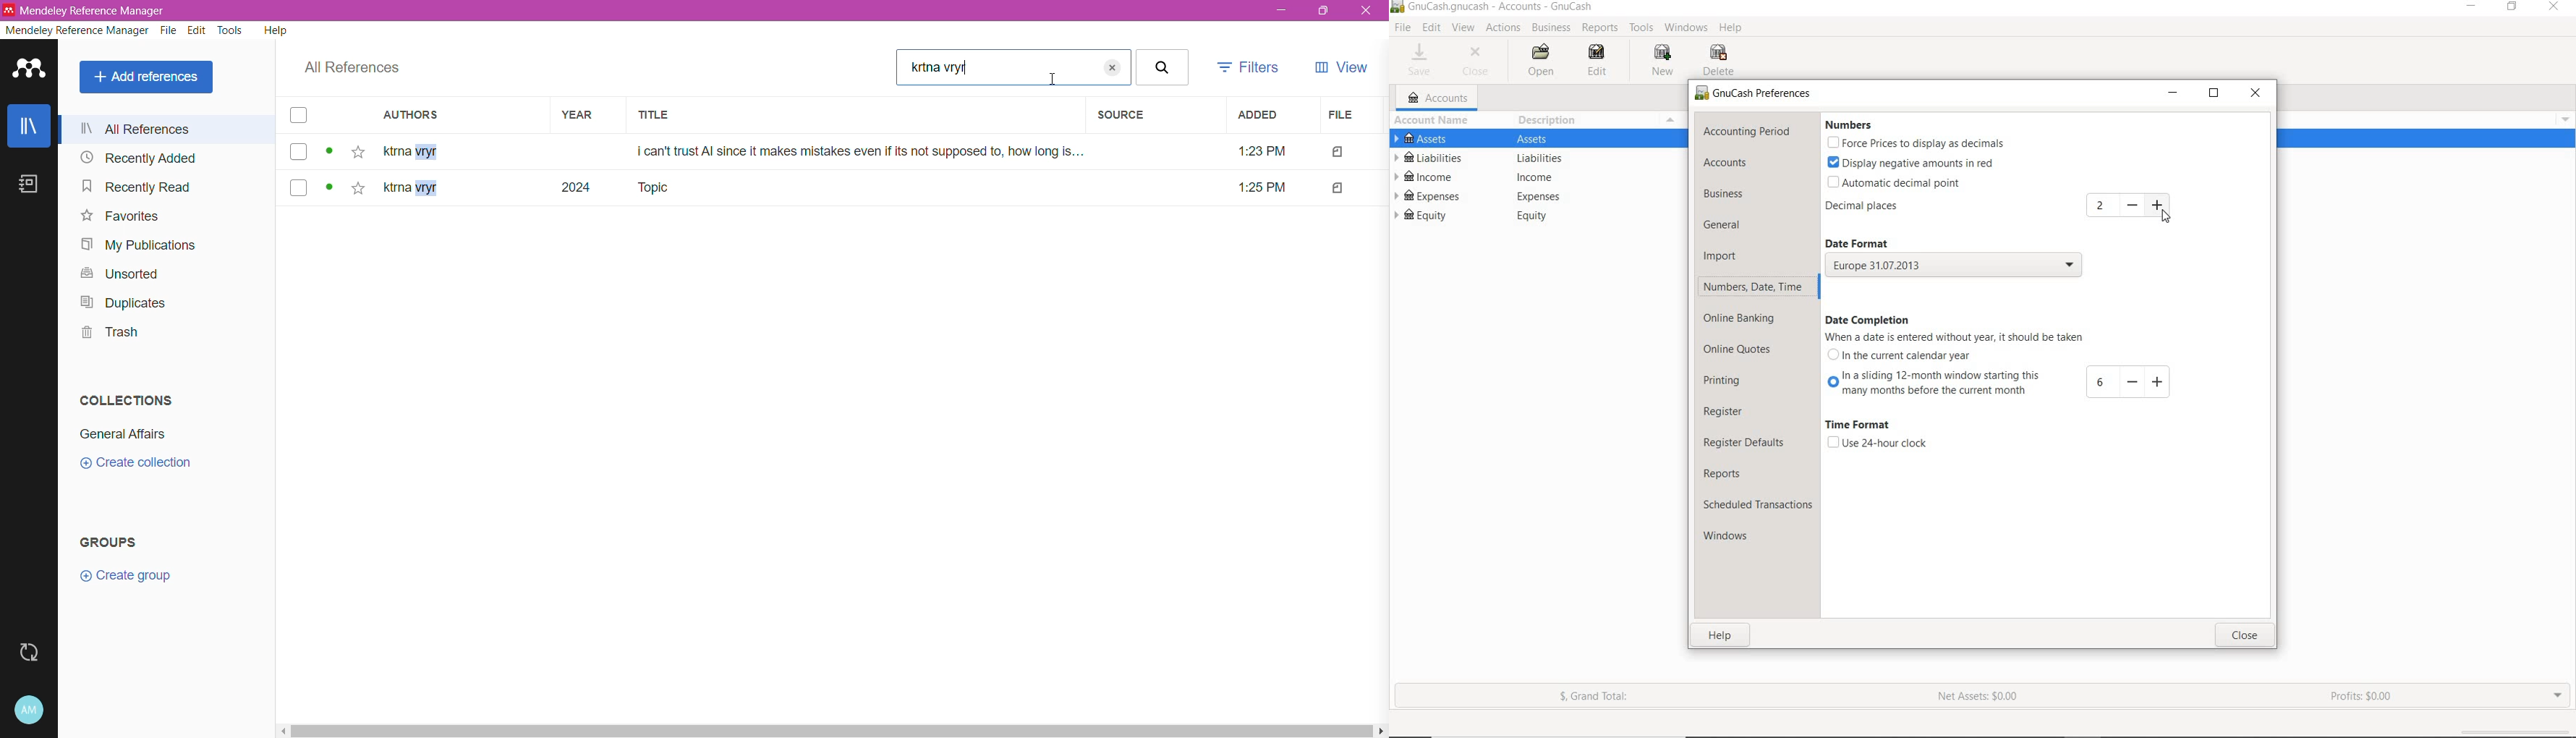 The height and width of the screenshot is (756, 2576). What do you see at coordinates (30, 655) in the screenshot?
I see `Last Sync` at bounding box center [30, 655].